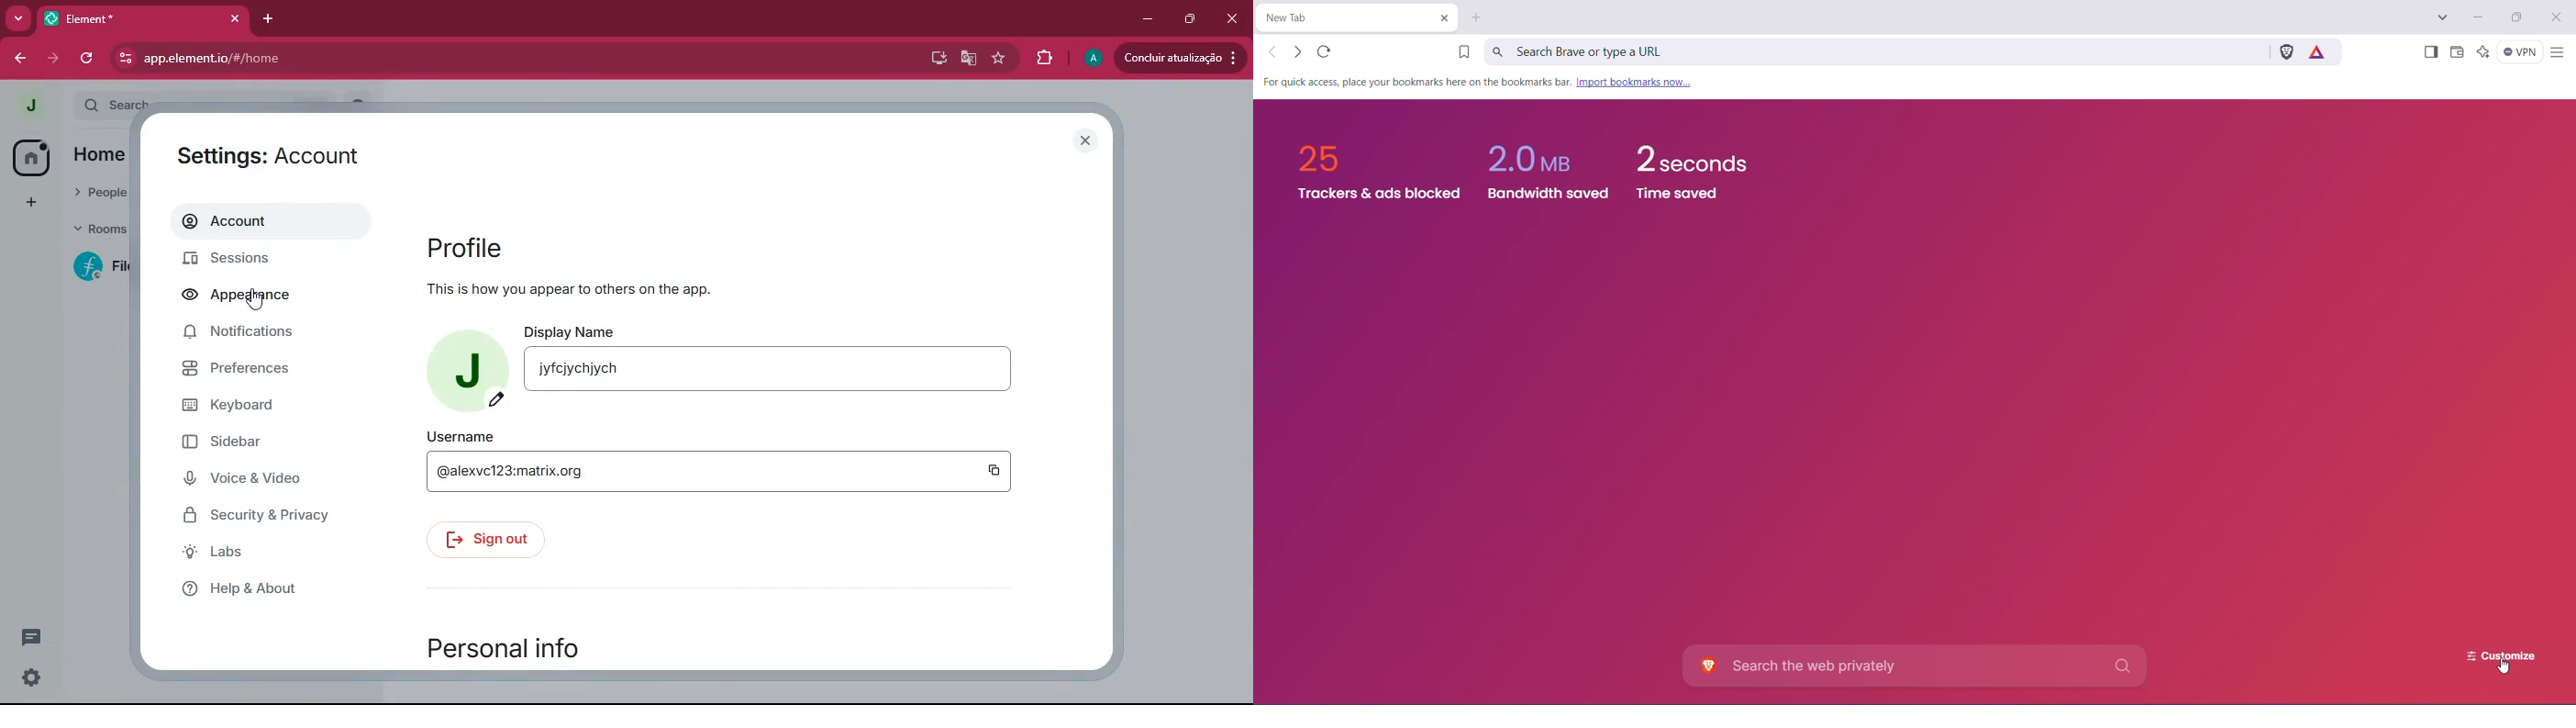 This screenshot has height=728, width=2576. What do you see at coordinates (276, 516) in the screenshot?
I see `security` at bounding box center [276, 516].